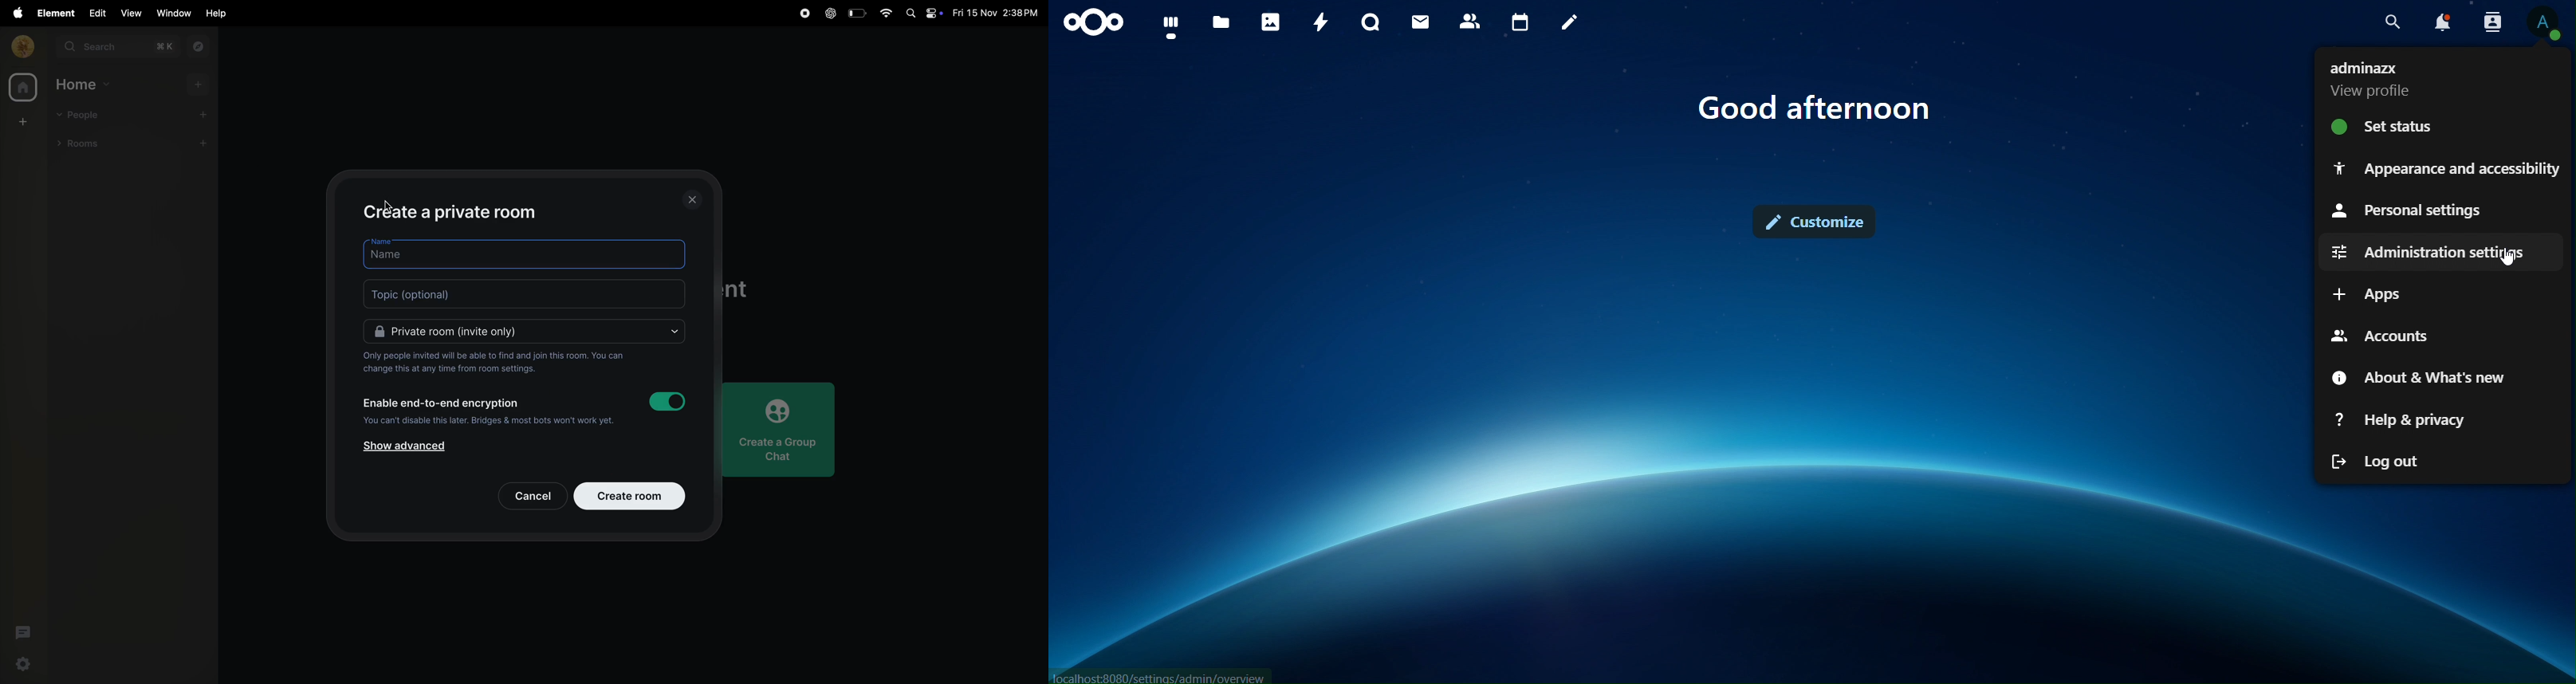  Describe the element at coordinates (2383, 337) in the screenshot. I see `accounts` at that location.